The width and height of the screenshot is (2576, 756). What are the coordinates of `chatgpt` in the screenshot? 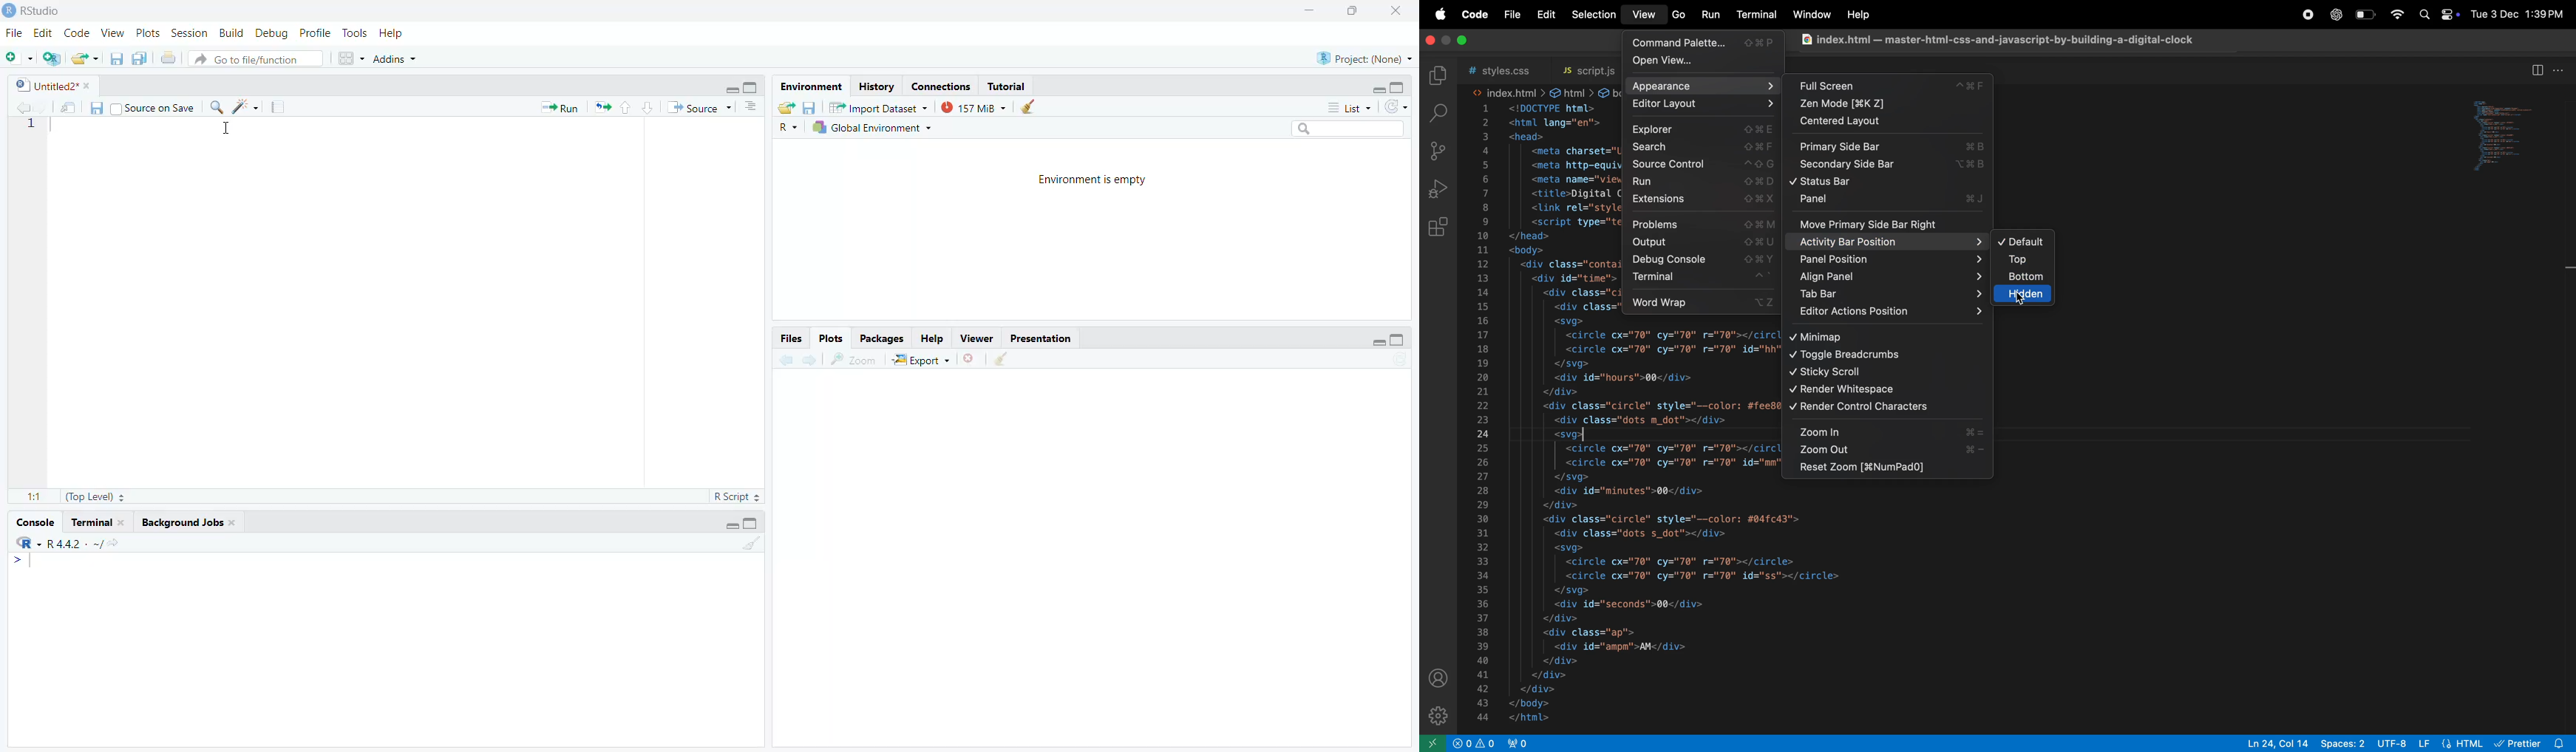 It's located at (2334, 15).